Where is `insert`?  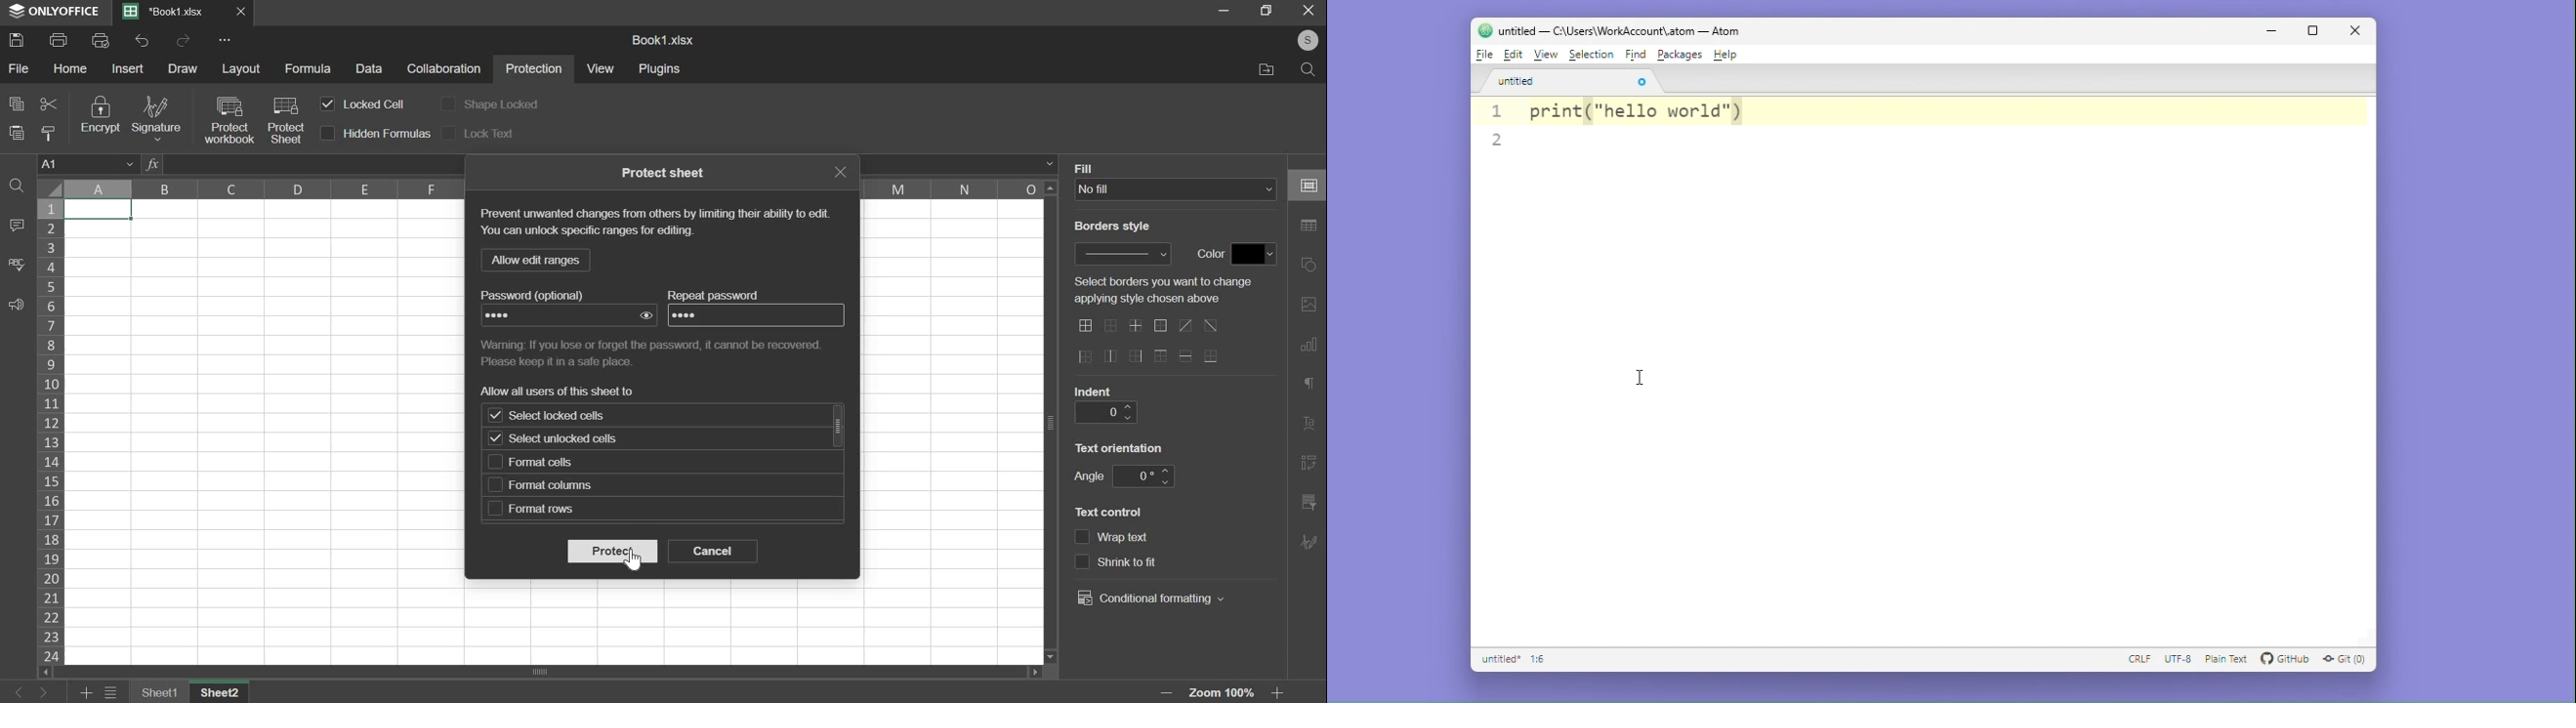 insert is located at coordinates (129, 68).